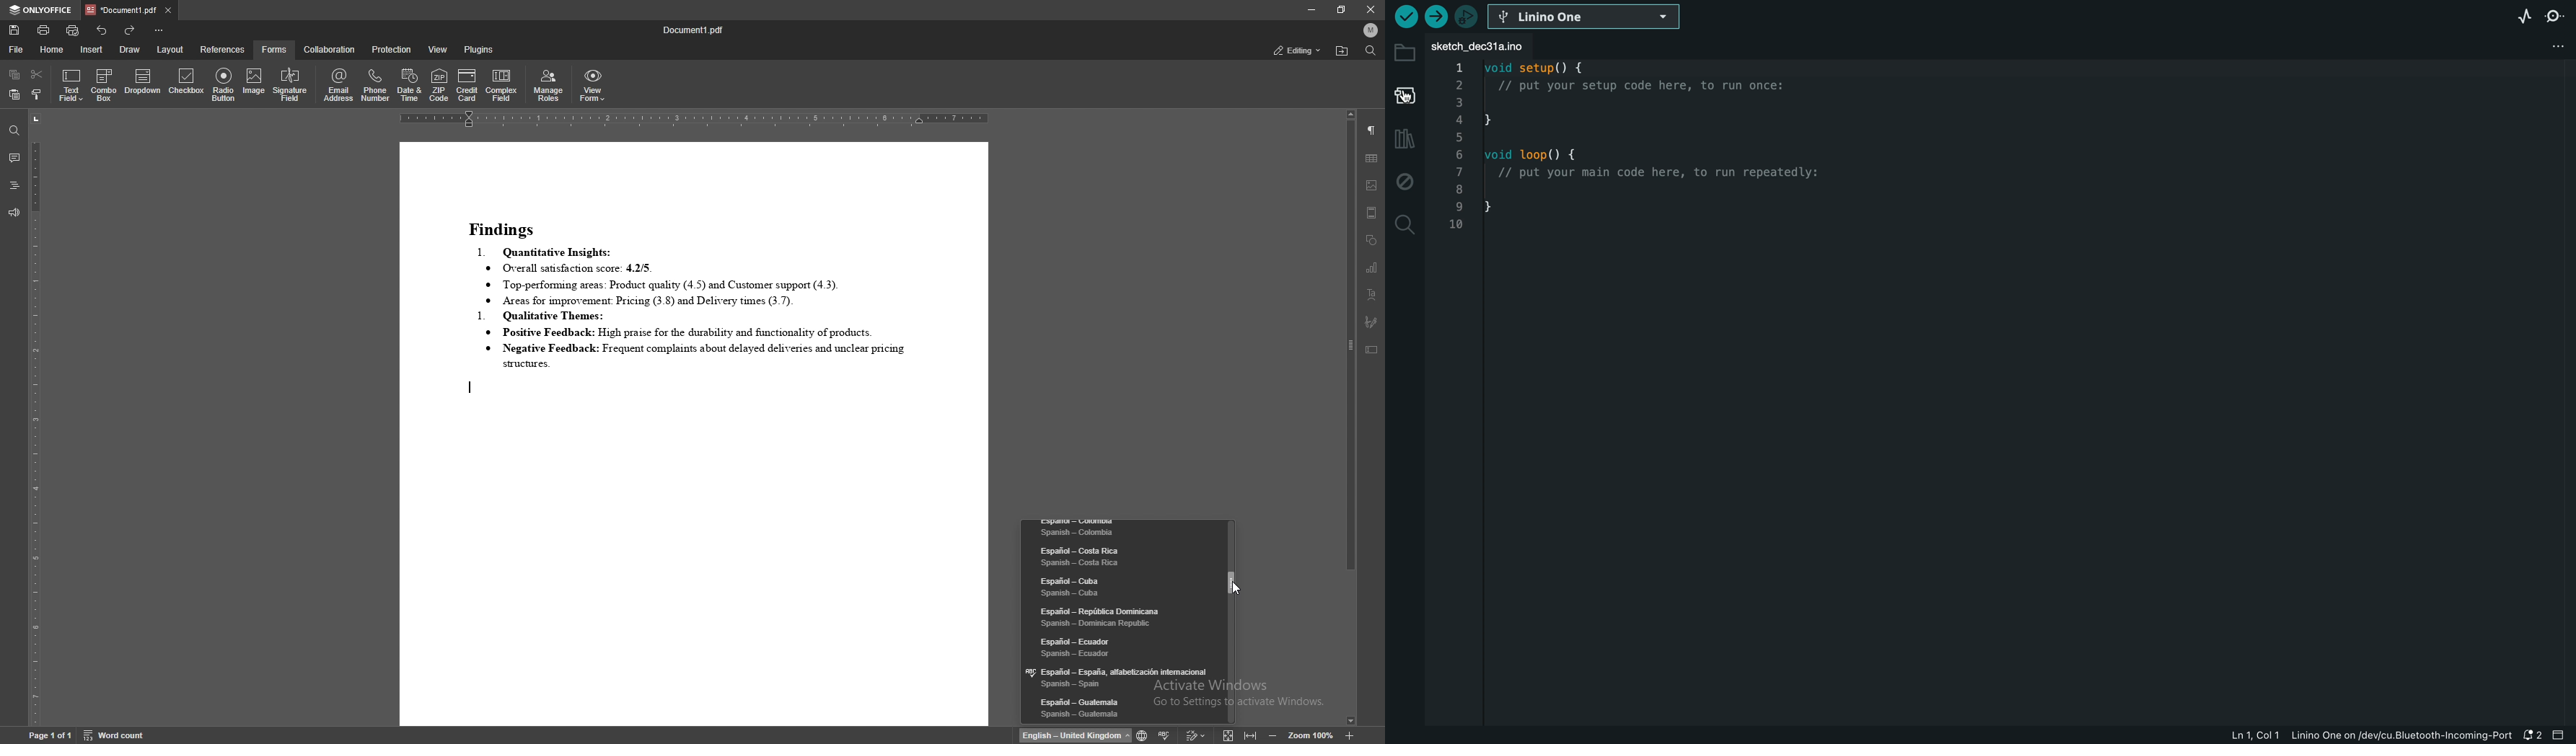  What do you see at coordinates (694, 120) in the screenshot?
I see `horizontal scale` at bounding box center [694, 120].